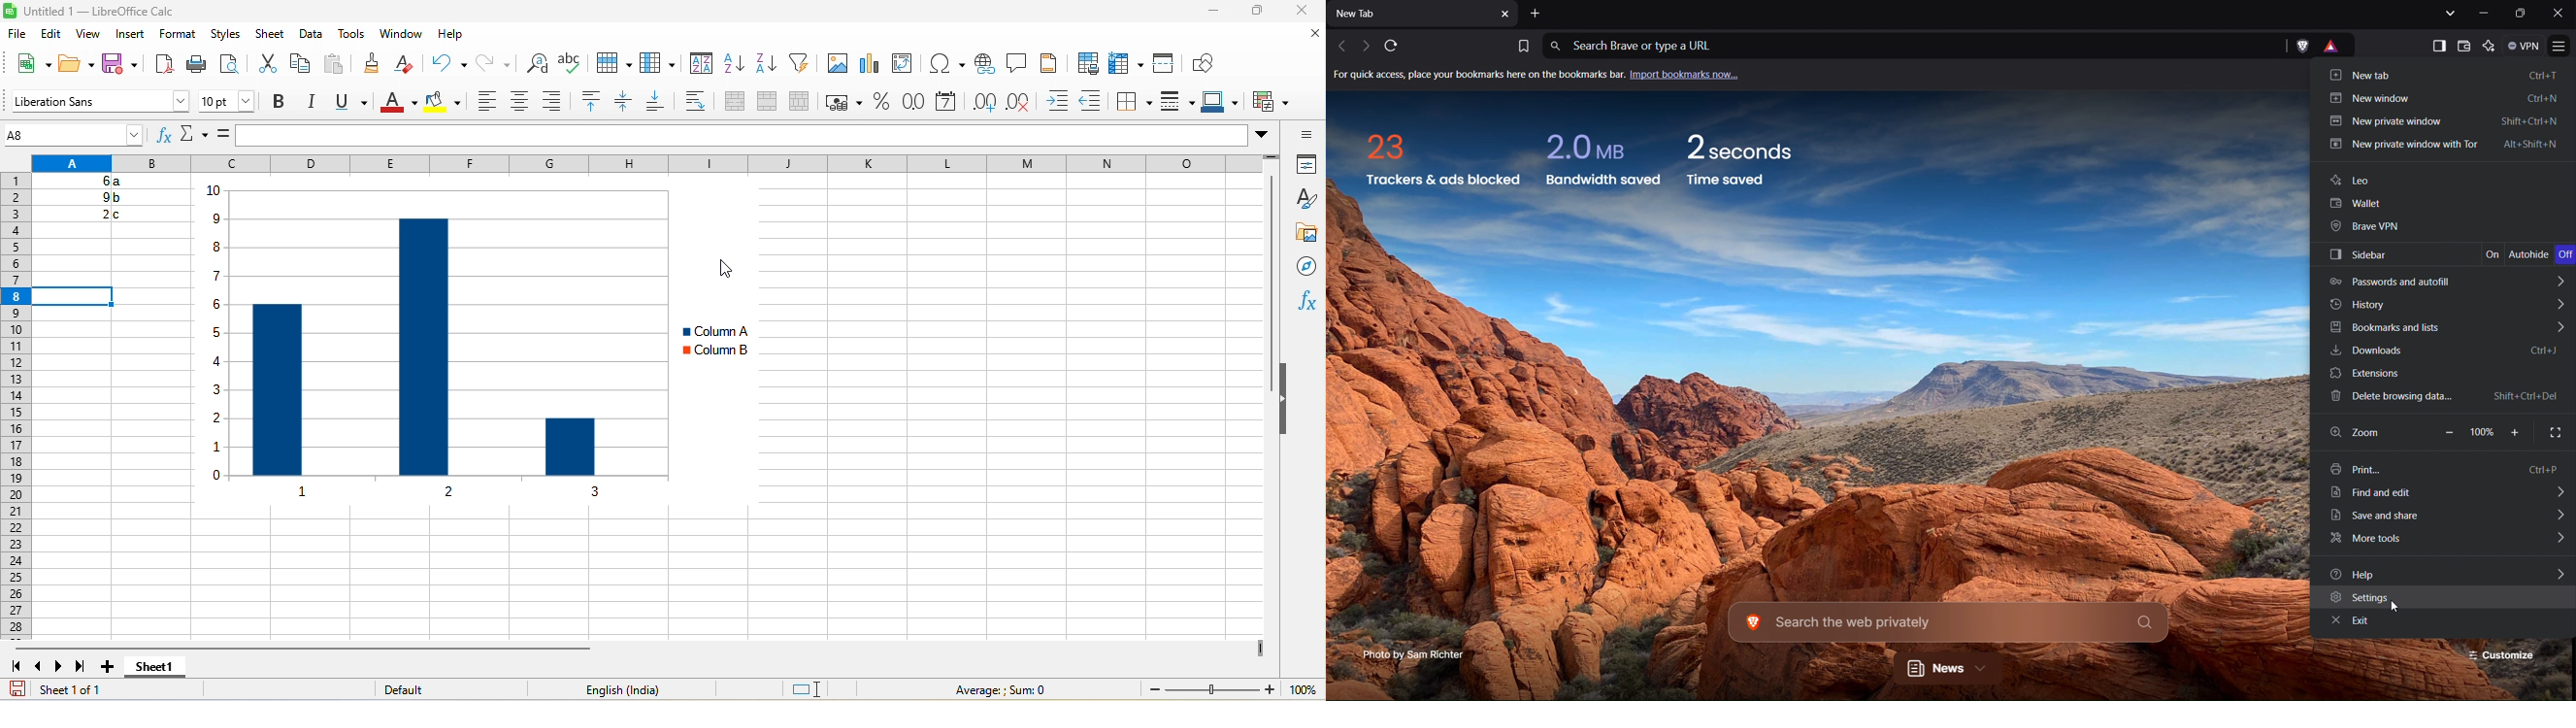 The image size is (2576, 728). I want to click on close, so click(1309, 38).